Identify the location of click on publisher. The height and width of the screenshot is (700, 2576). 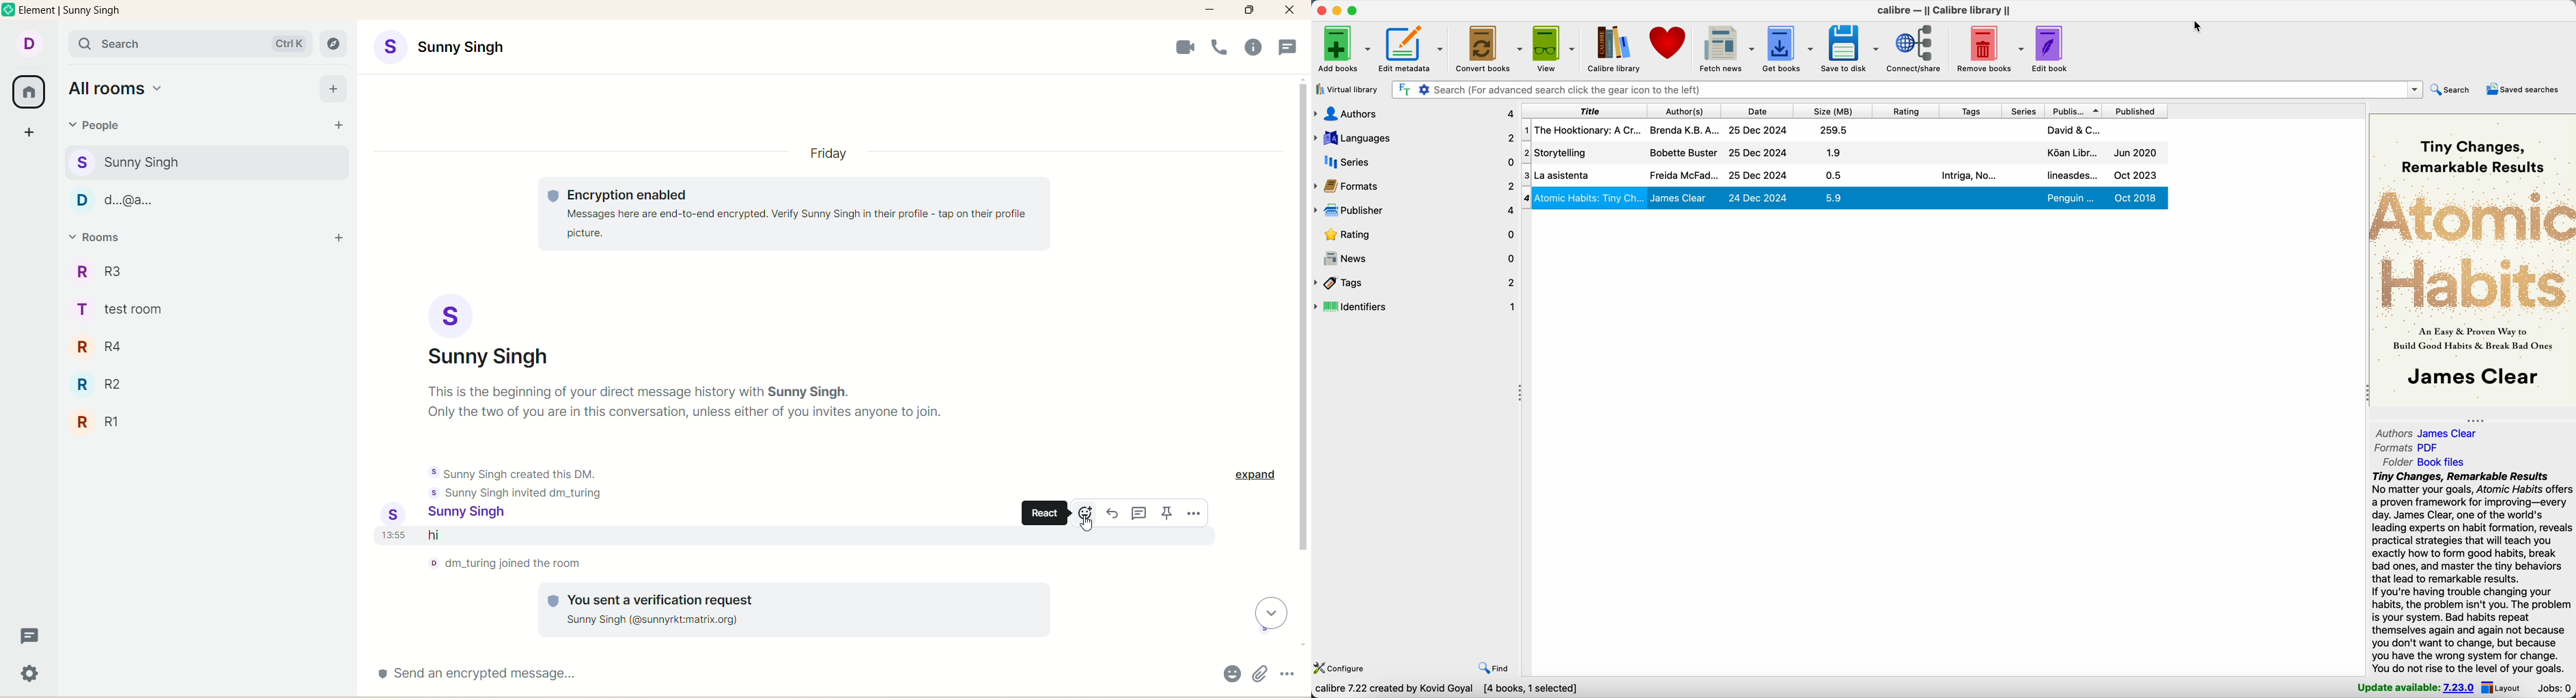
(2075, 111).